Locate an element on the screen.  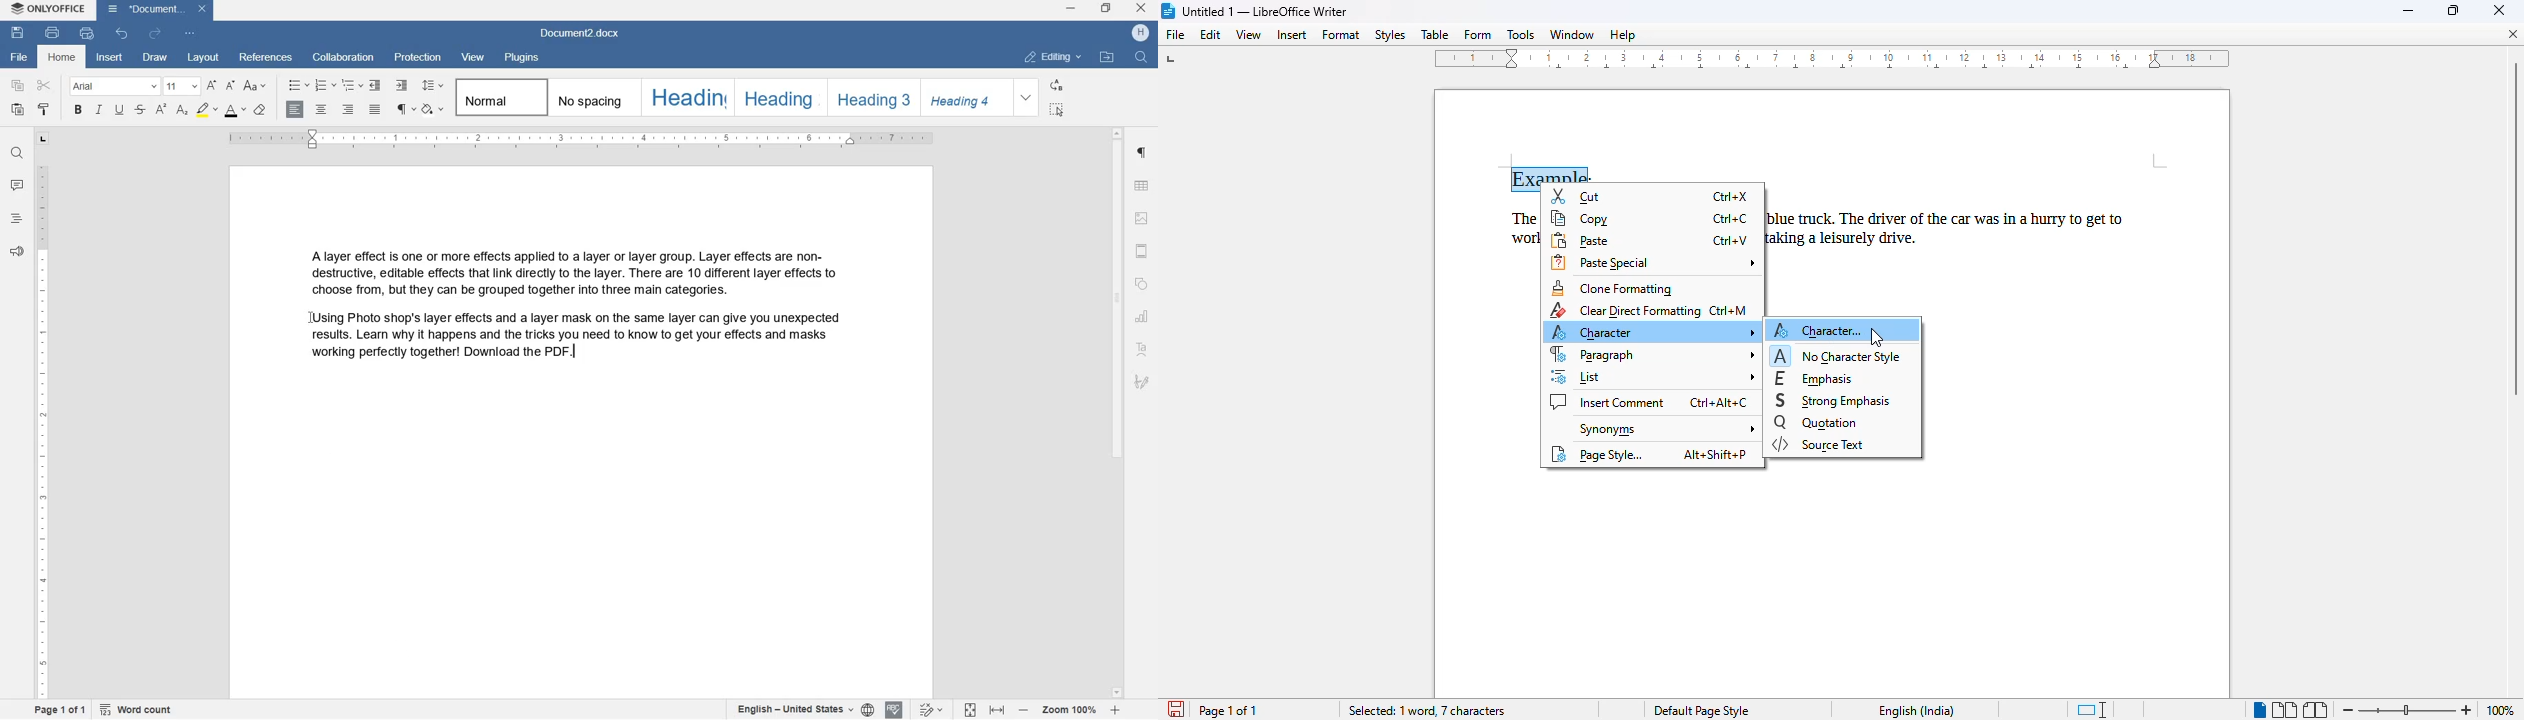
SELECT TEXT OR DOCUMENT LANGUAGE is located at coordinates (806, 710).